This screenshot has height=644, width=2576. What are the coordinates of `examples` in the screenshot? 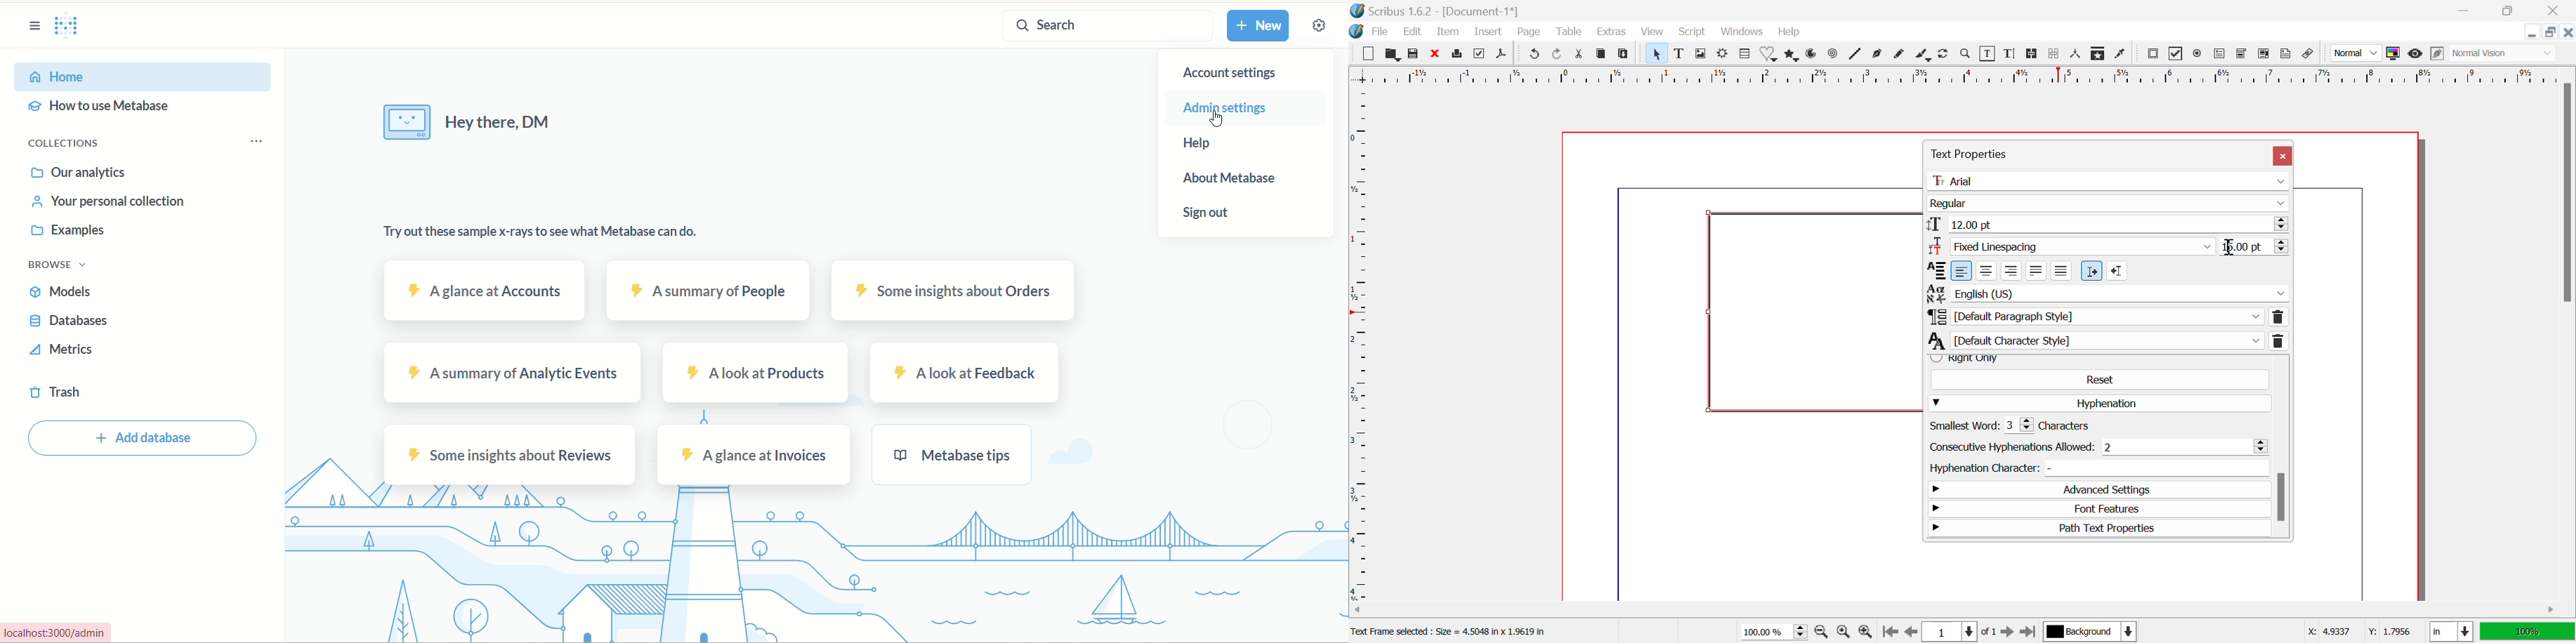 It's located at (73, 229).